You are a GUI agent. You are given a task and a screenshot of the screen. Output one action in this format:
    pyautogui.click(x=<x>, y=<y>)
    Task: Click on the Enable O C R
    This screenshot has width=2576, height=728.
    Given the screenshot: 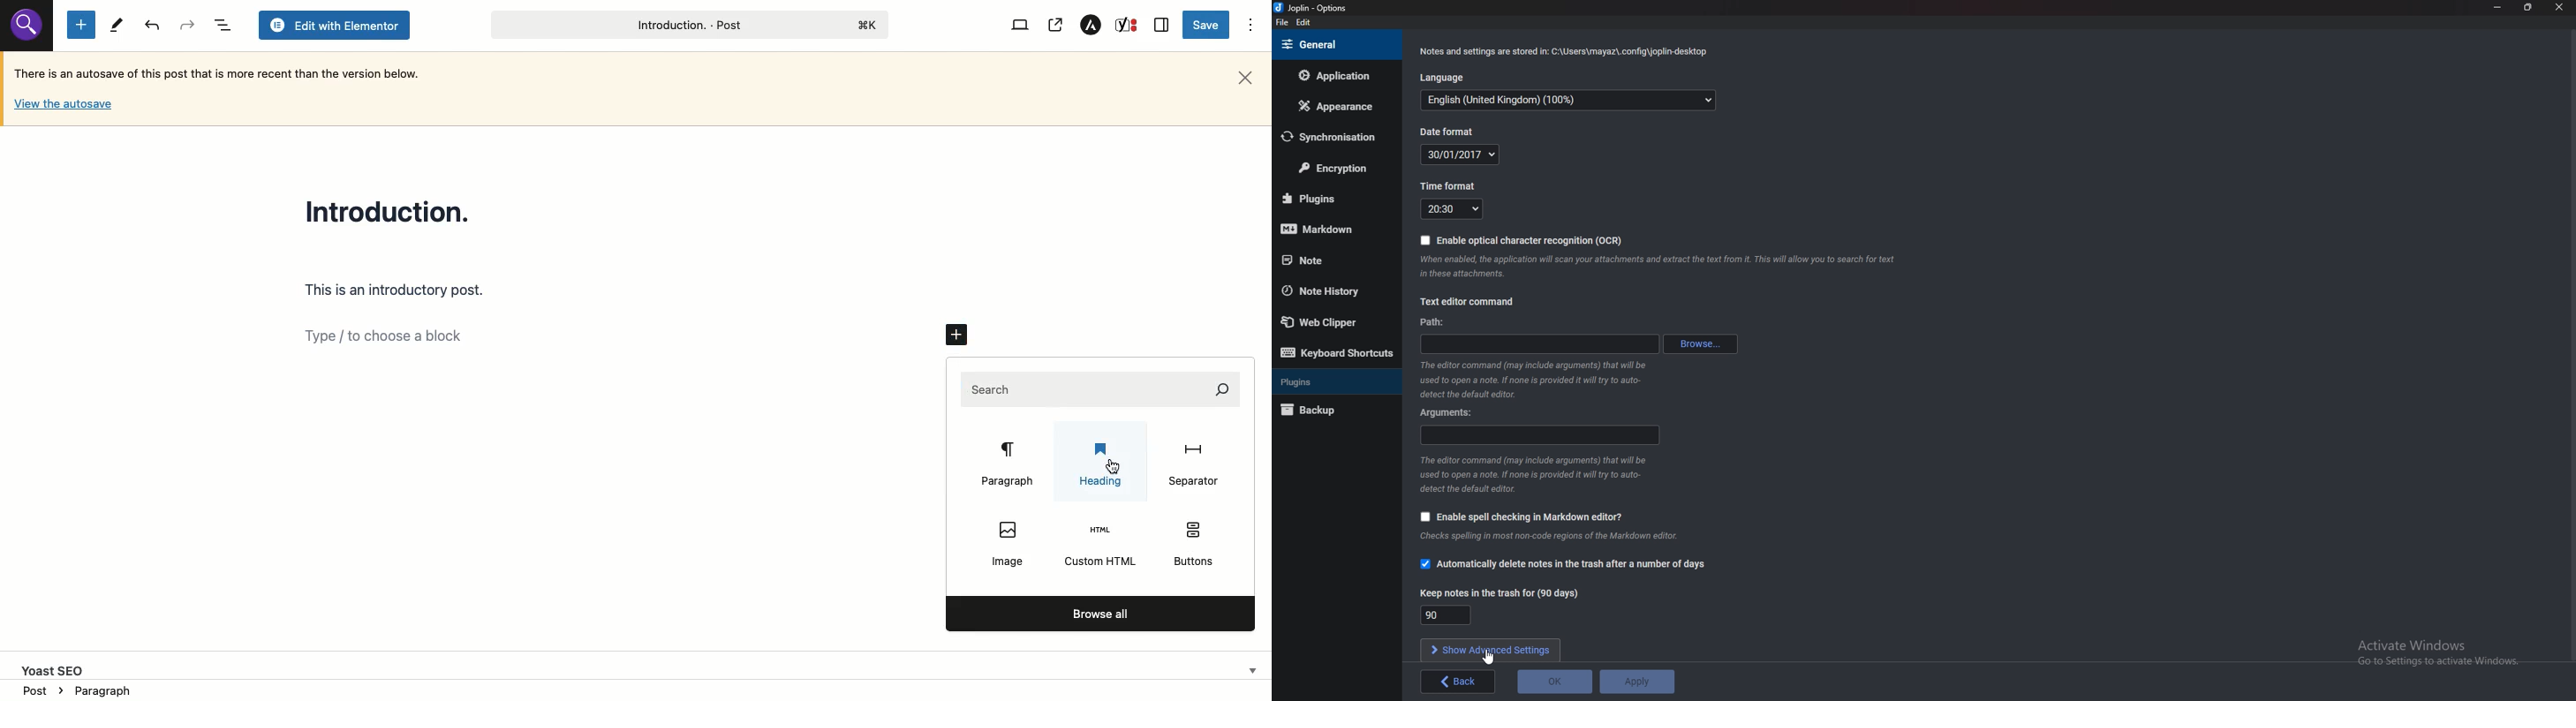 What is the action you would take?
    pyautogui.click(x=1524, y=242)
    